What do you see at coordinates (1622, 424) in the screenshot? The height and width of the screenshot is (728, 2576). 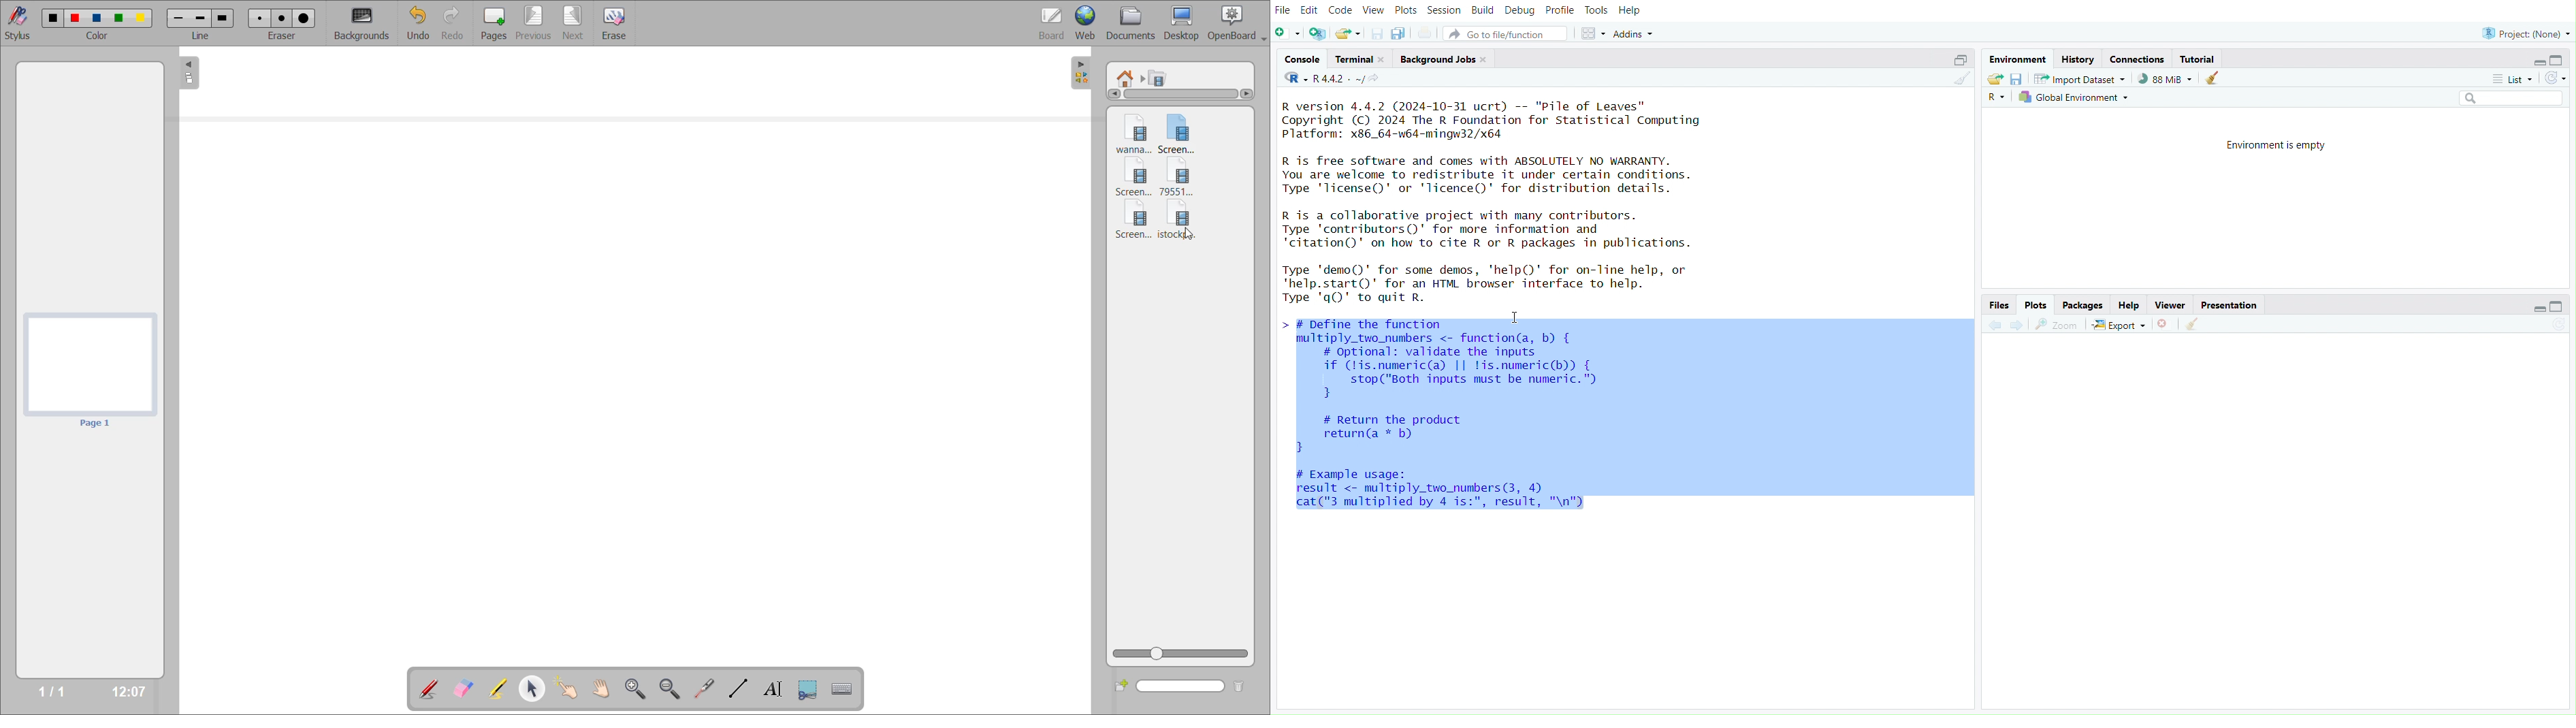 I see `> # Define the function B

multiply _two_nunbers <- function(a, b) {
# optional: validate the inputs
if (lis.numeric(a) || lis.numeric(b)) {

stop("Both inputs must be numeric."

3
# Return the product
return(a * b)

3

# Example usage:

result < multiply_two_nunbers(3, 4)

cat("3 multiplied by 4 is:", result, "\n")` at bounding box center [1622, 424].